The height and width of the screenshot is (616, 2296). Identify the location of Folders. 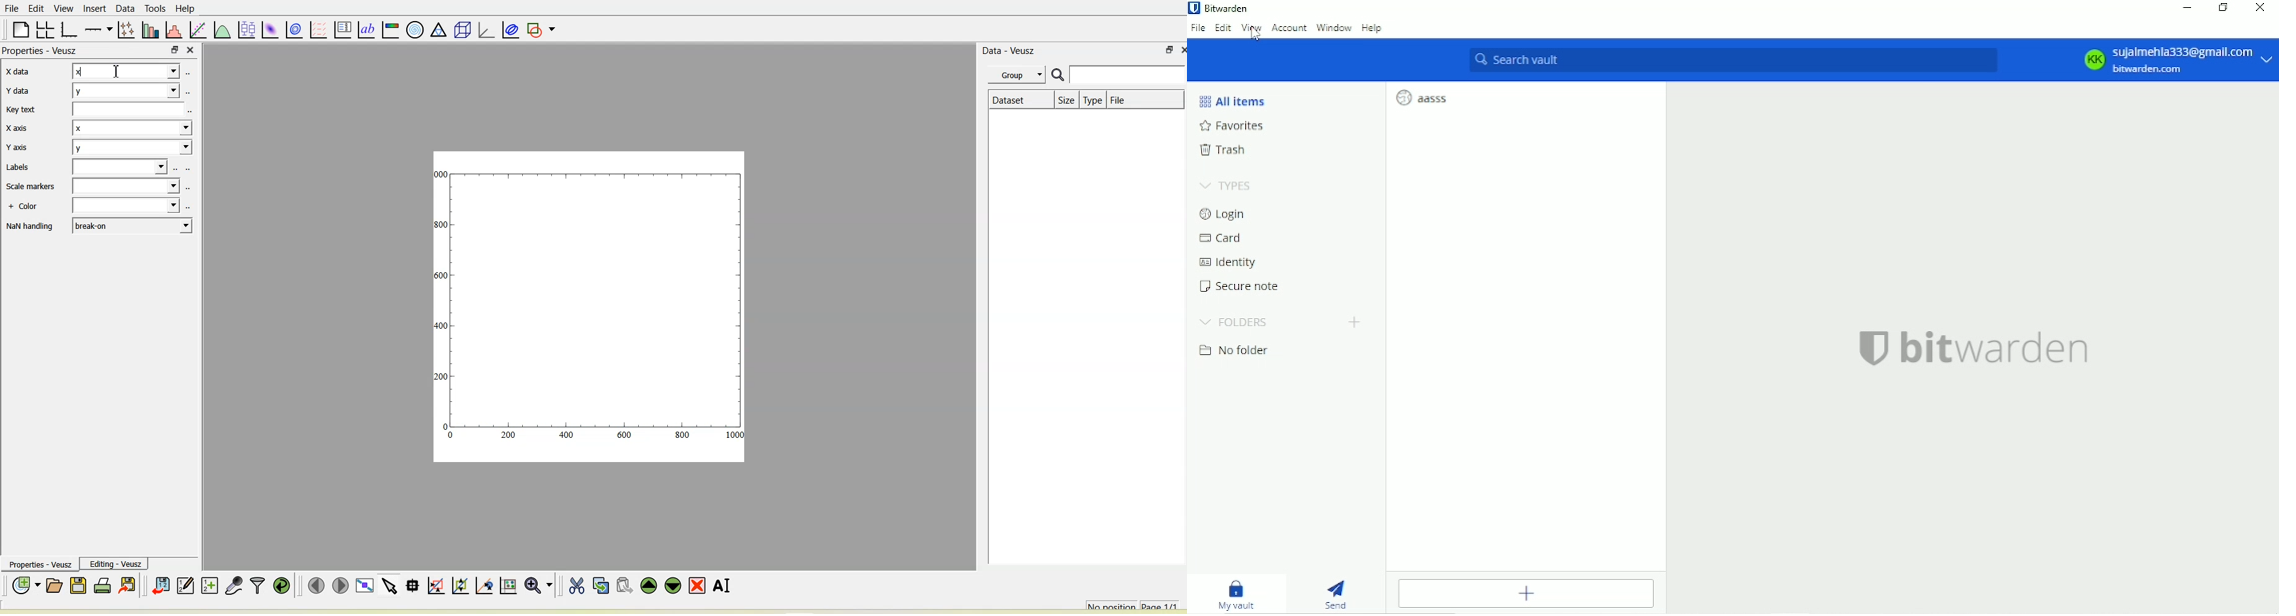
(1237, 322).